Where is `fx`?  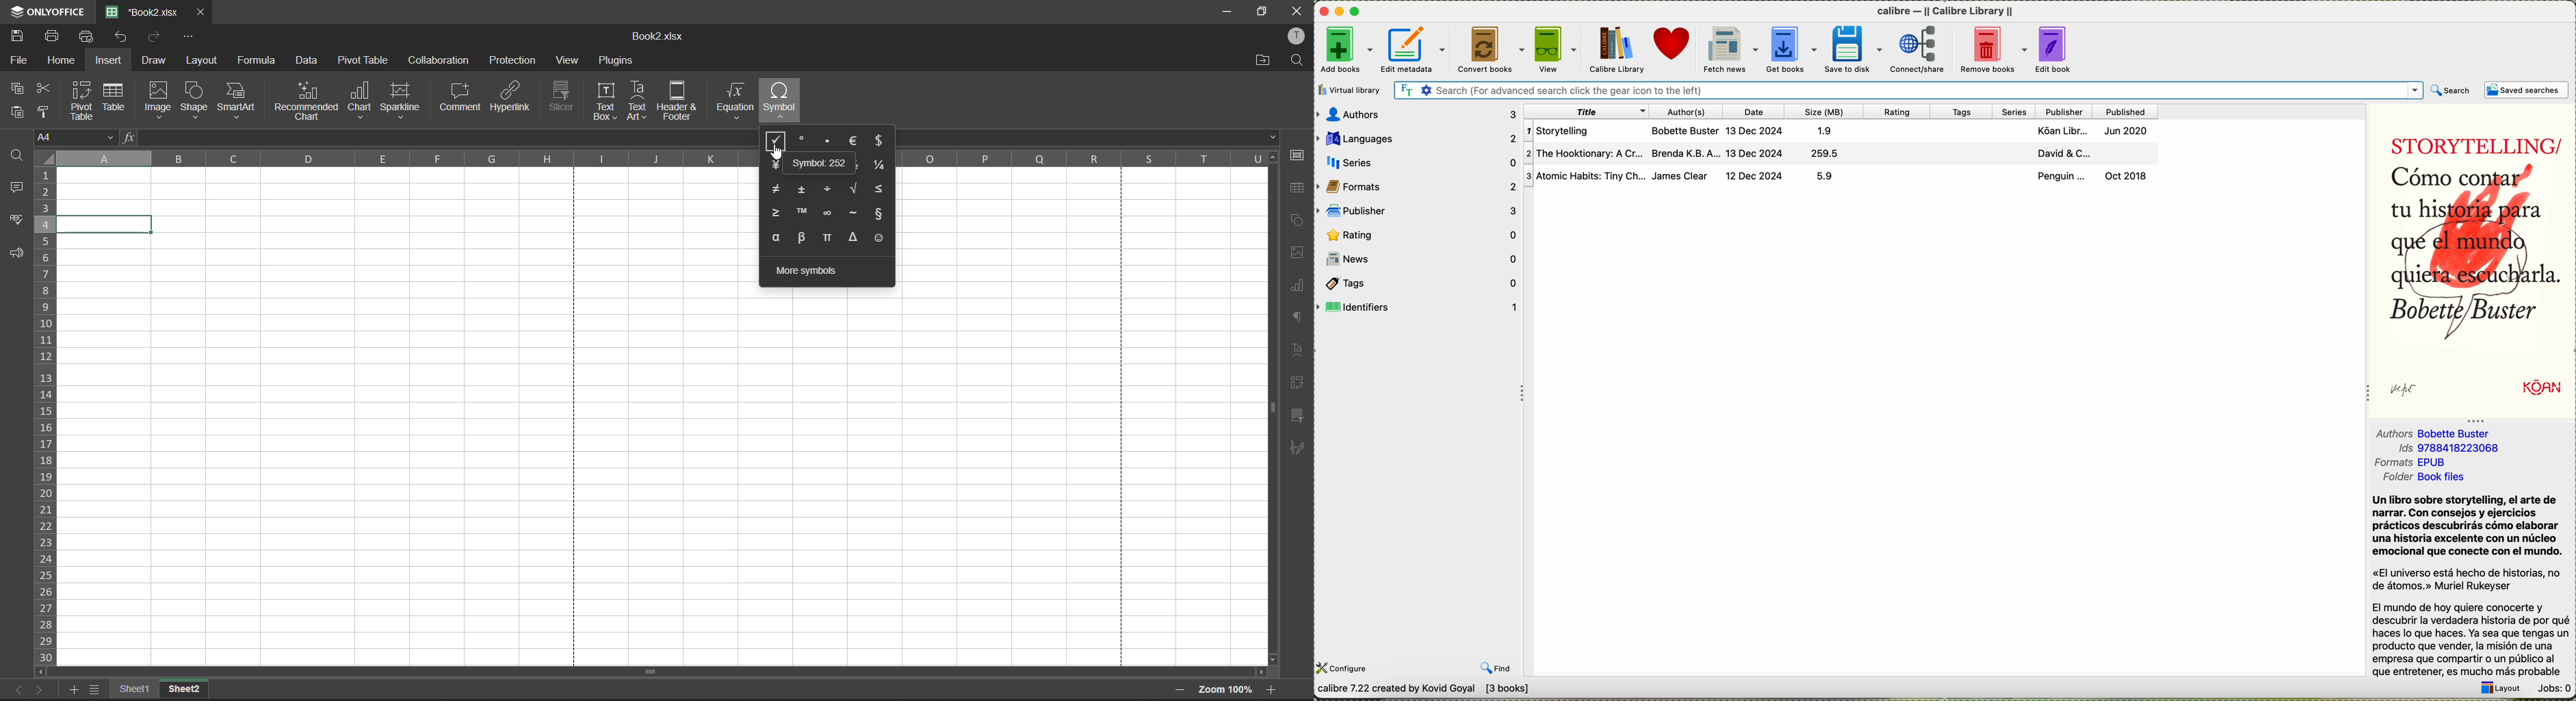 fx is located at coordinates (131, 139).